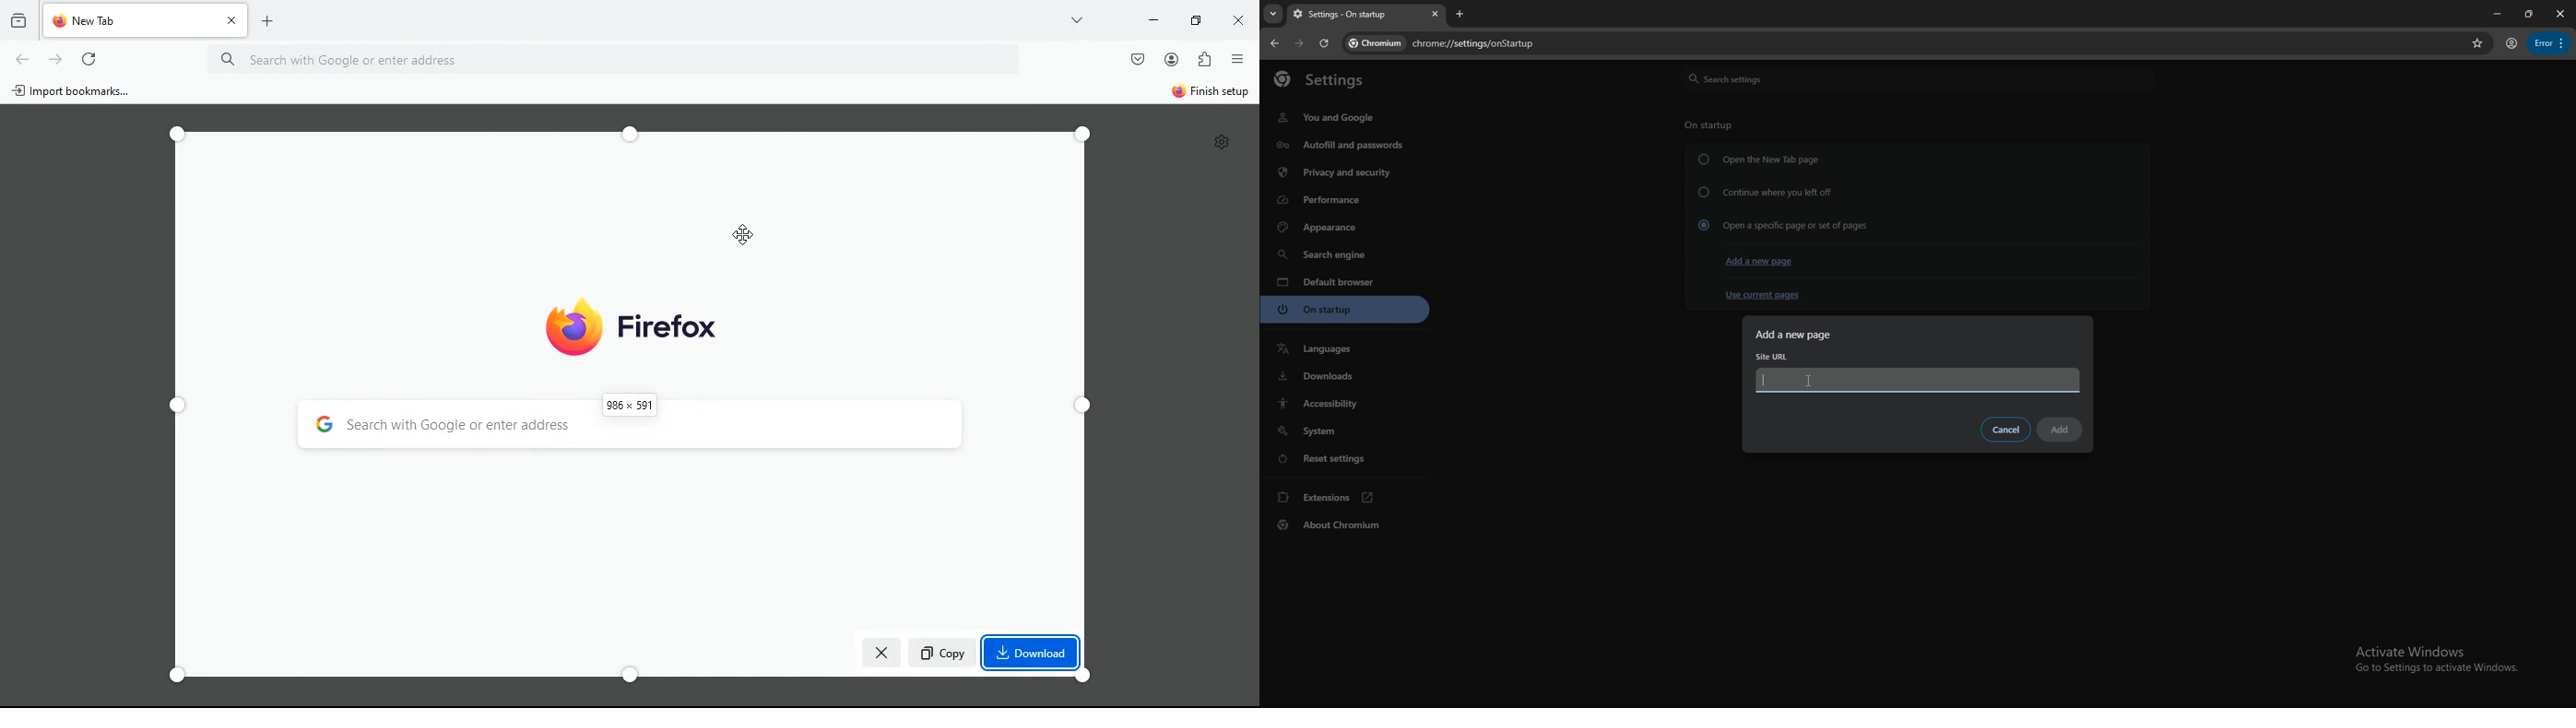  I want to click on minimize, so click(2494, 14).